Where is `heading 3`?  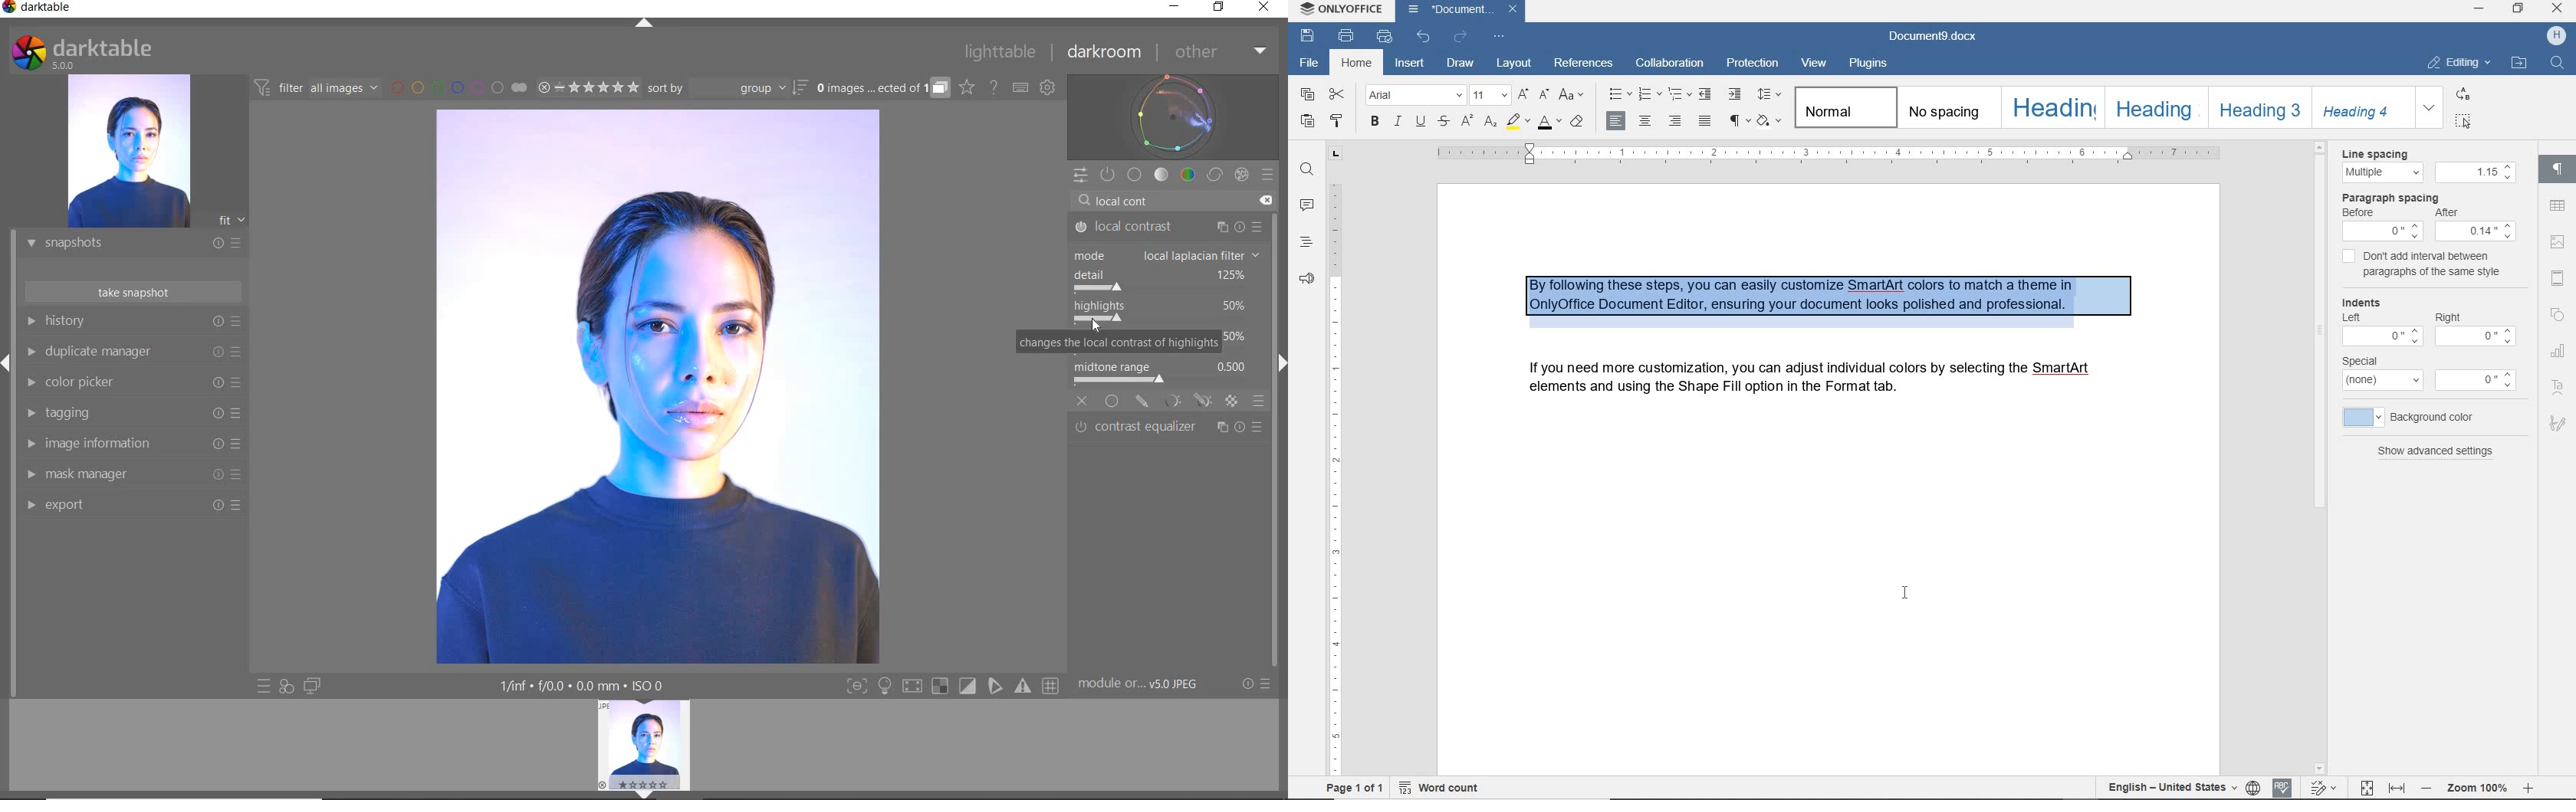
heading 3 is located at coordinates (2257, 107).